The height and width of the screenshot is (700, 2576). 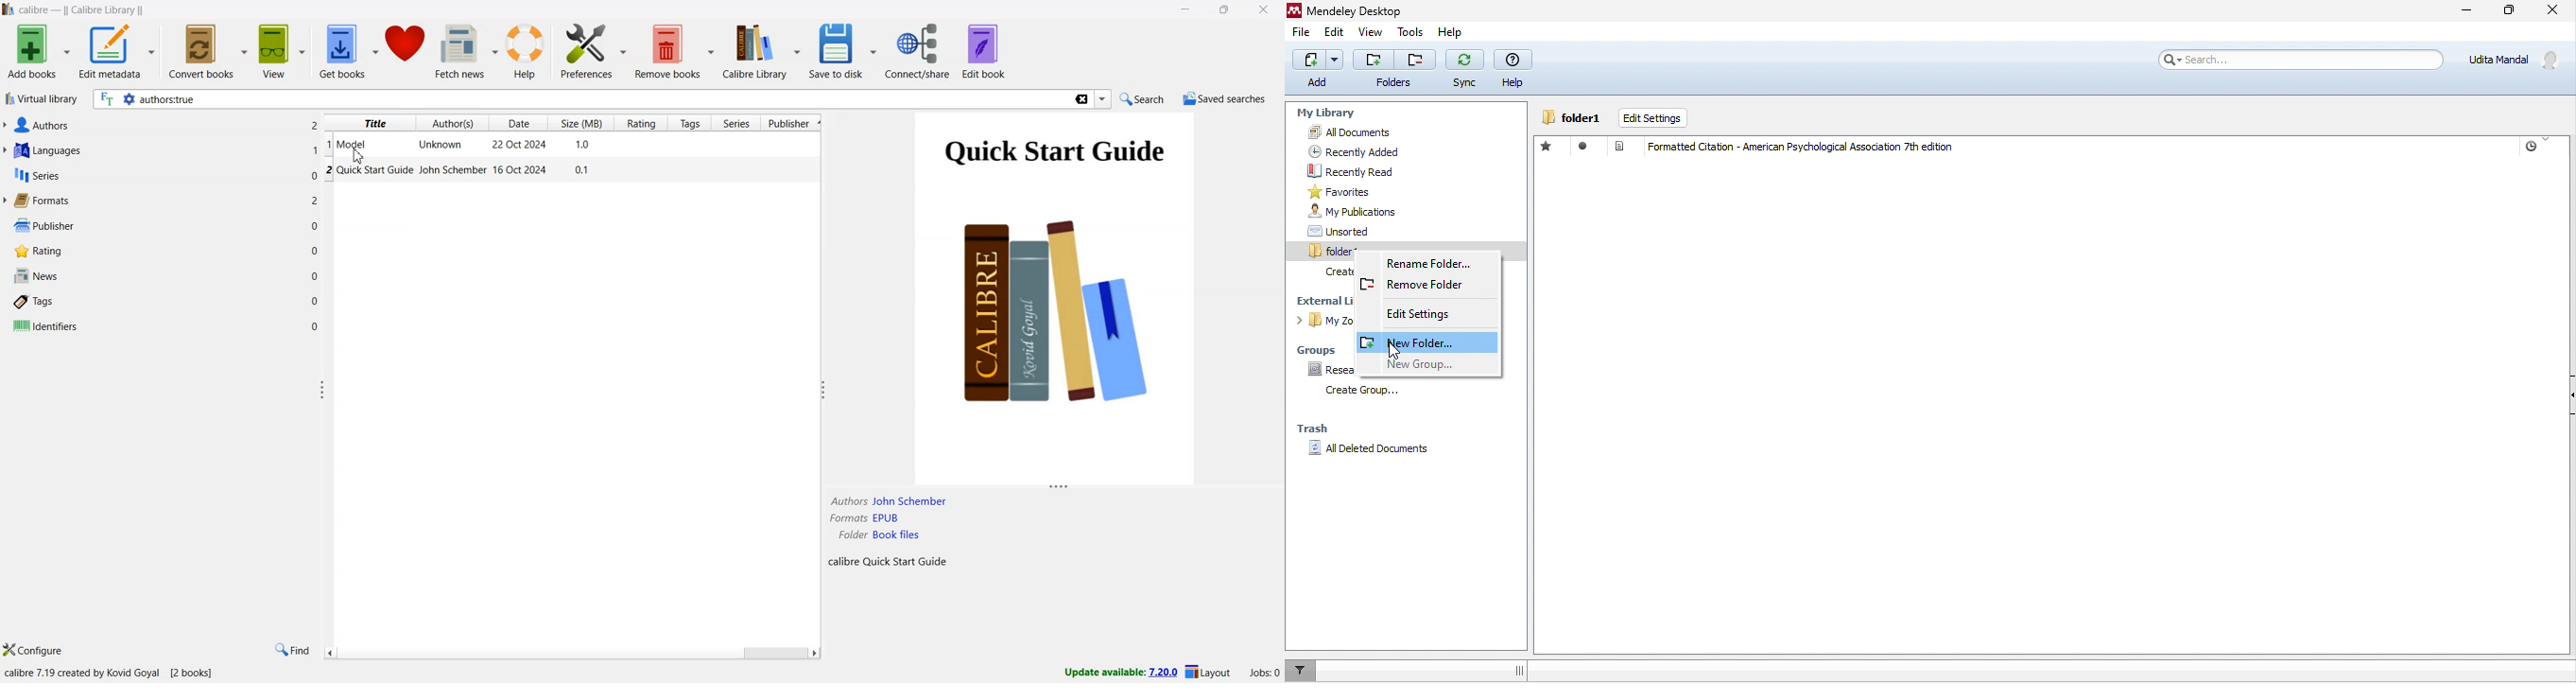 What do you see at coordinates (842, 52) in the screenshot?
I see `save to disk` at bounding box center [842, 52].